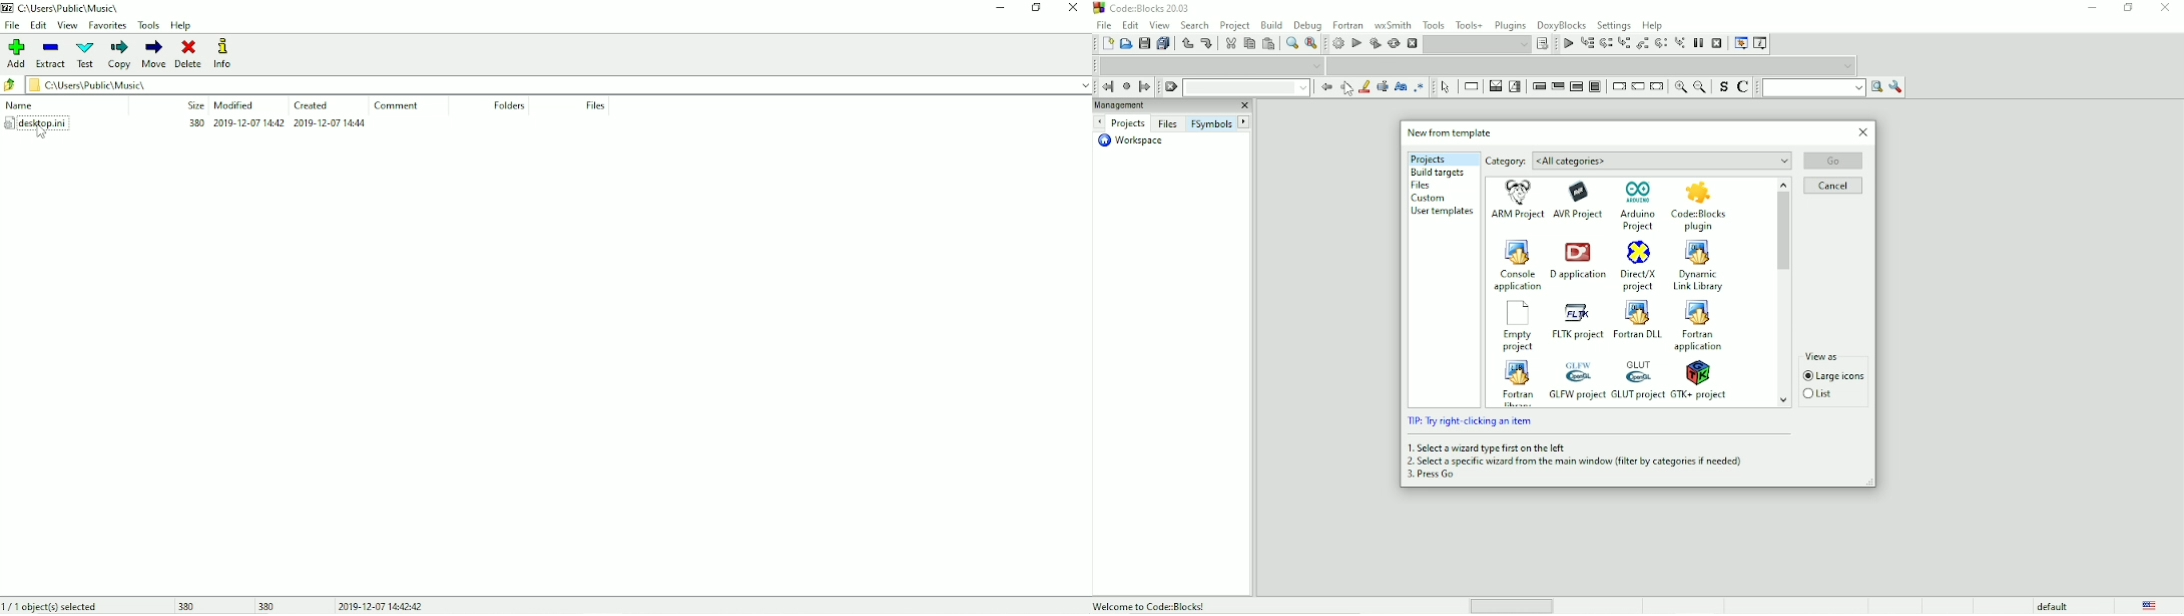 The image size is (2184, 616). I want to click on Abort, so click(1412, 43).